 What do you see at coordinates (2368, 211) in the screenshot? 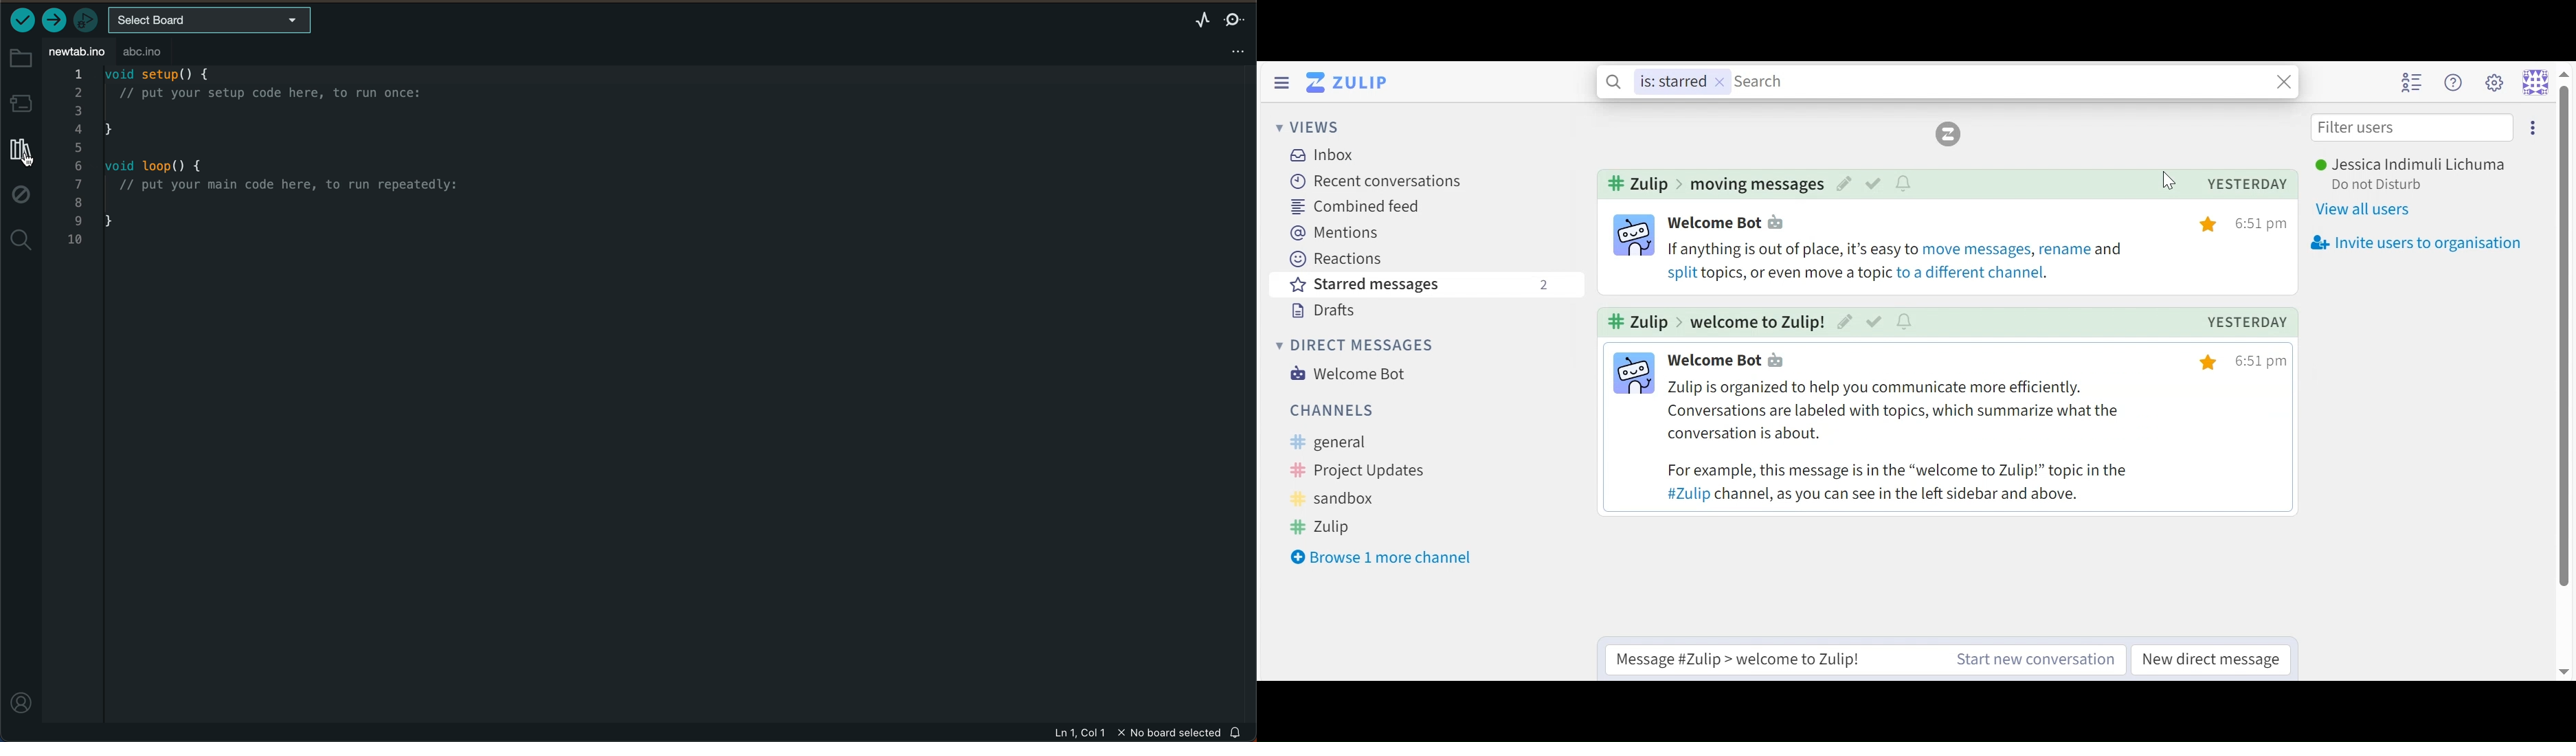
I see `View all users` at bounding box center [2368, 211].